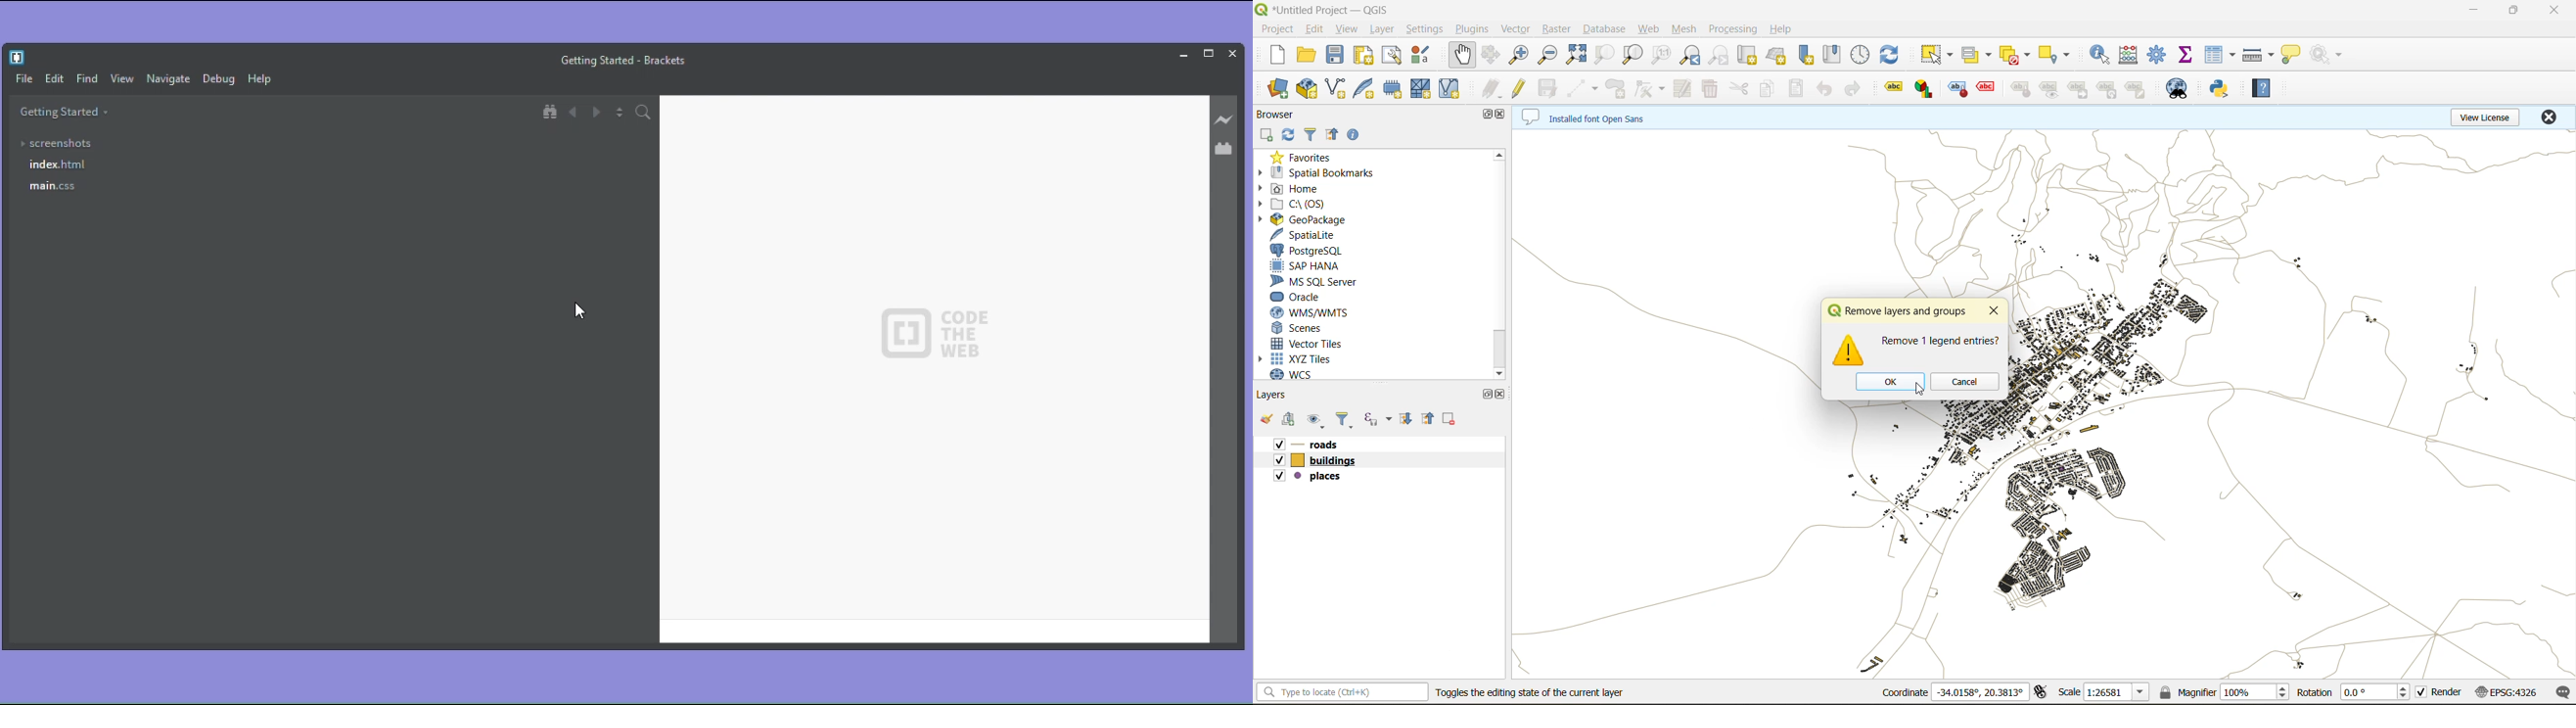 The width and height of the screenshot is (2576, 728). Describe the element at coordinates (54, 79) in the screenshot. I see `Edit` at that location.